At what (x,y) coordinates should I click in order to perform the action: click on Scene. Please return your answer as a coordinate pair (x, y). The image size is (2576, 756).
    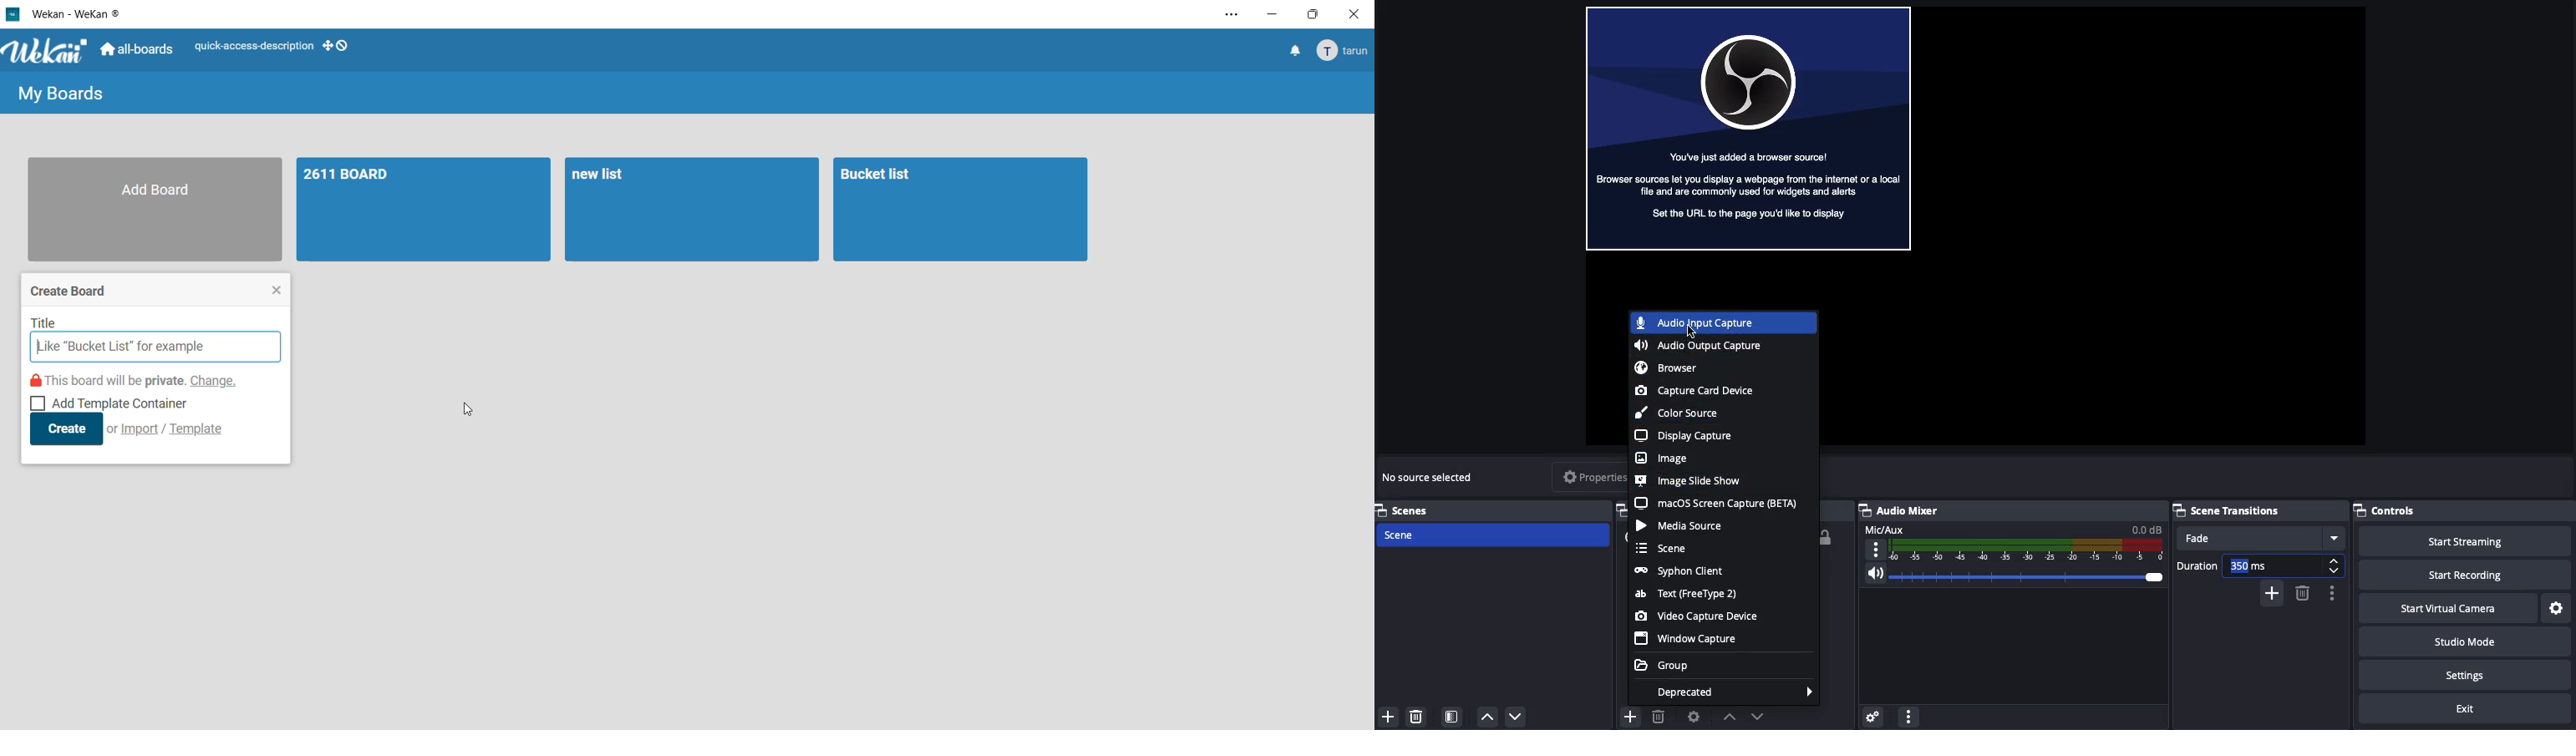
    Looking at the image, I should click on (1490, 535).